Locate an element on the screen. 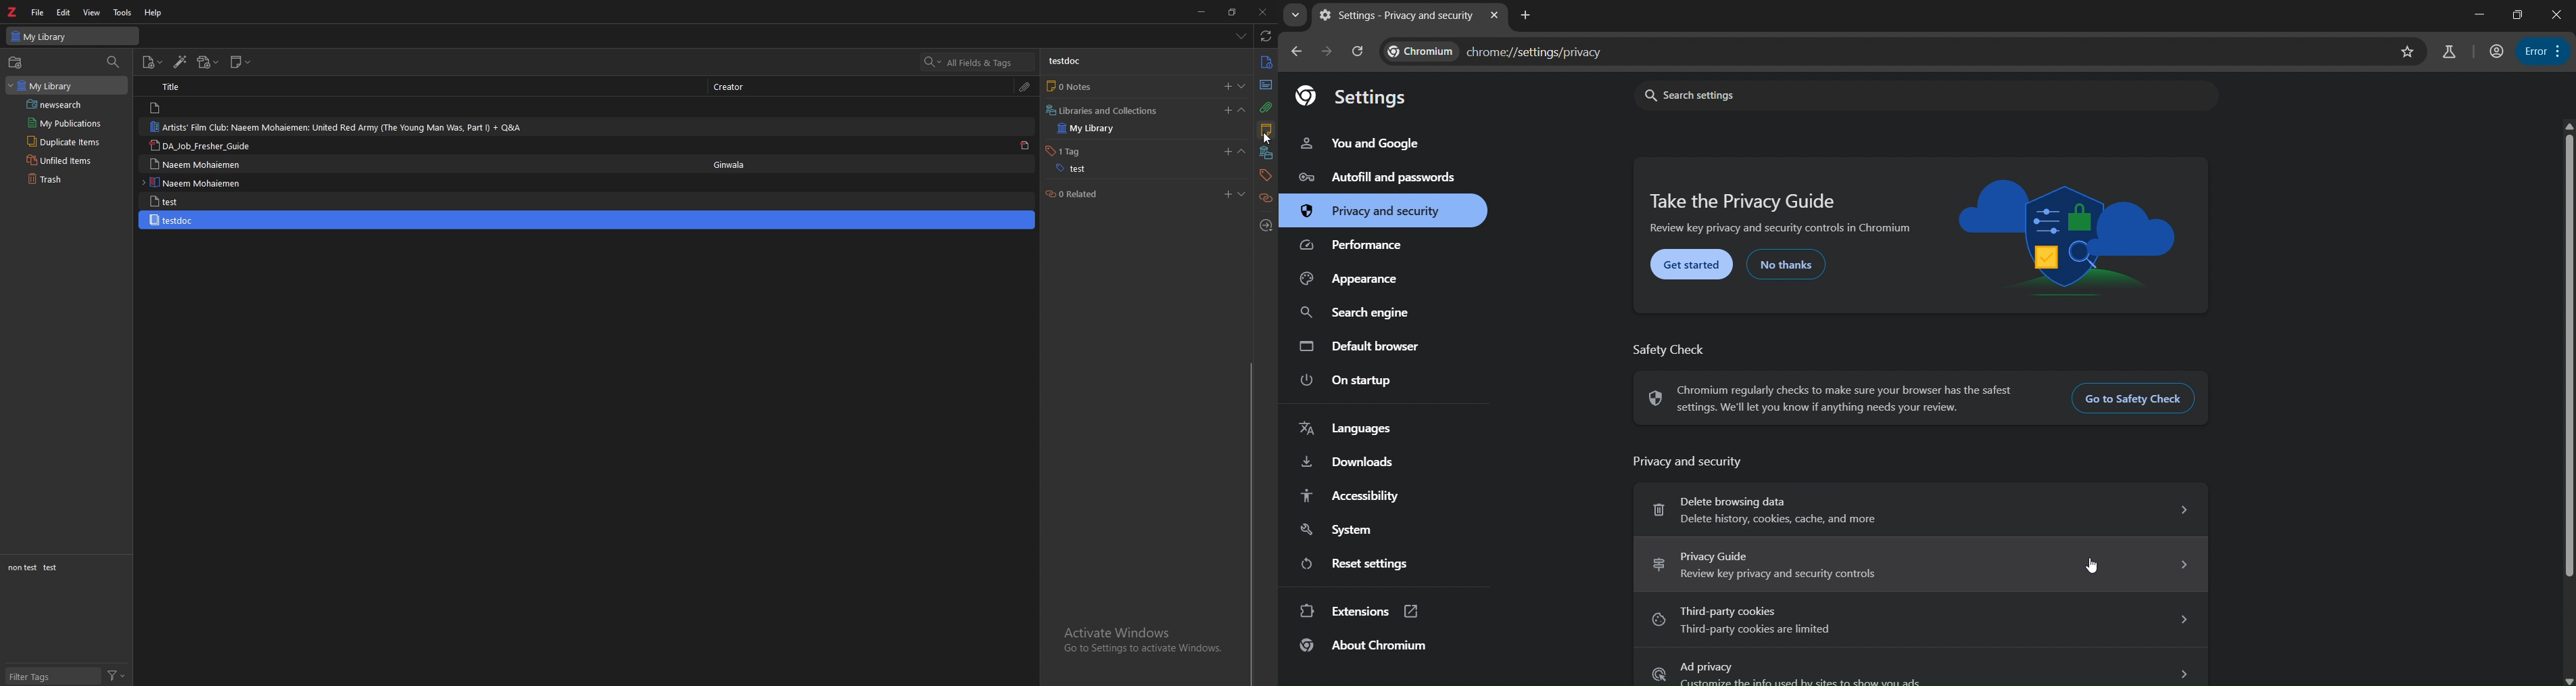 This screenshot has width=2576, height=700. testdoc is located at coordinates (589, 219).